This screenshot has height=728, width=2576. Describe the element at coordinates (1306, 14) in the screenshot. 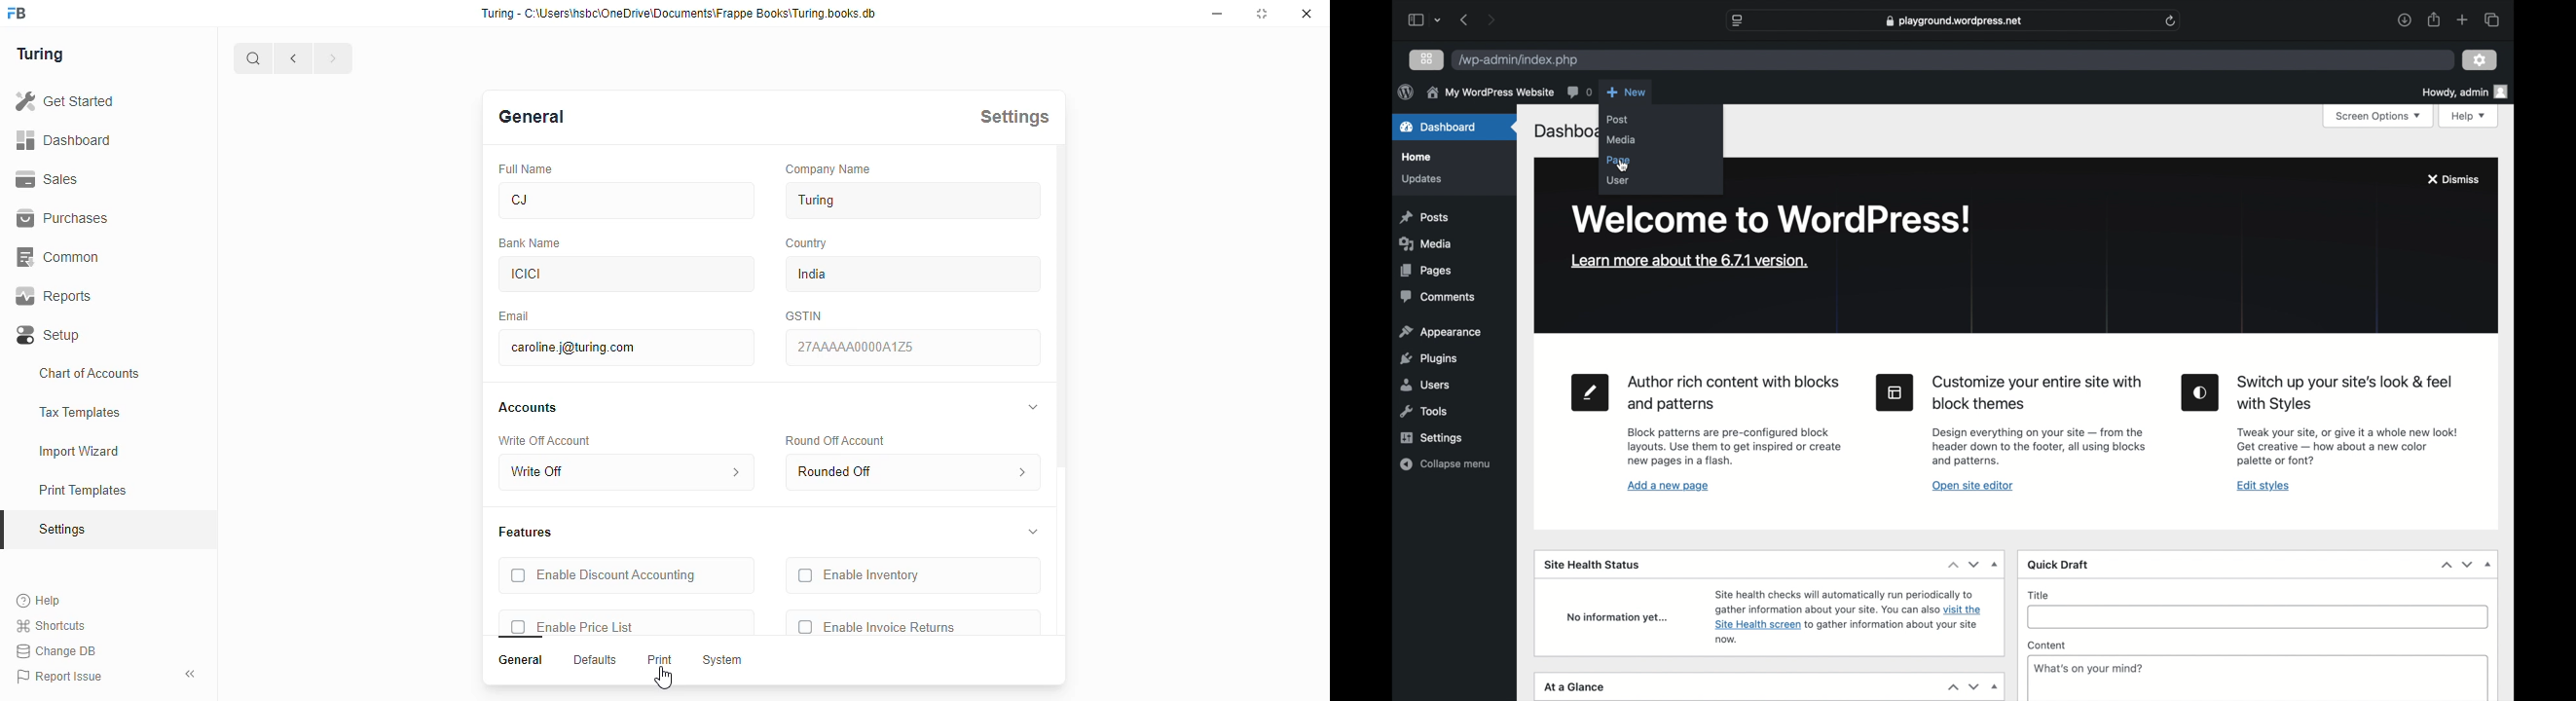

I see `close` at that location.